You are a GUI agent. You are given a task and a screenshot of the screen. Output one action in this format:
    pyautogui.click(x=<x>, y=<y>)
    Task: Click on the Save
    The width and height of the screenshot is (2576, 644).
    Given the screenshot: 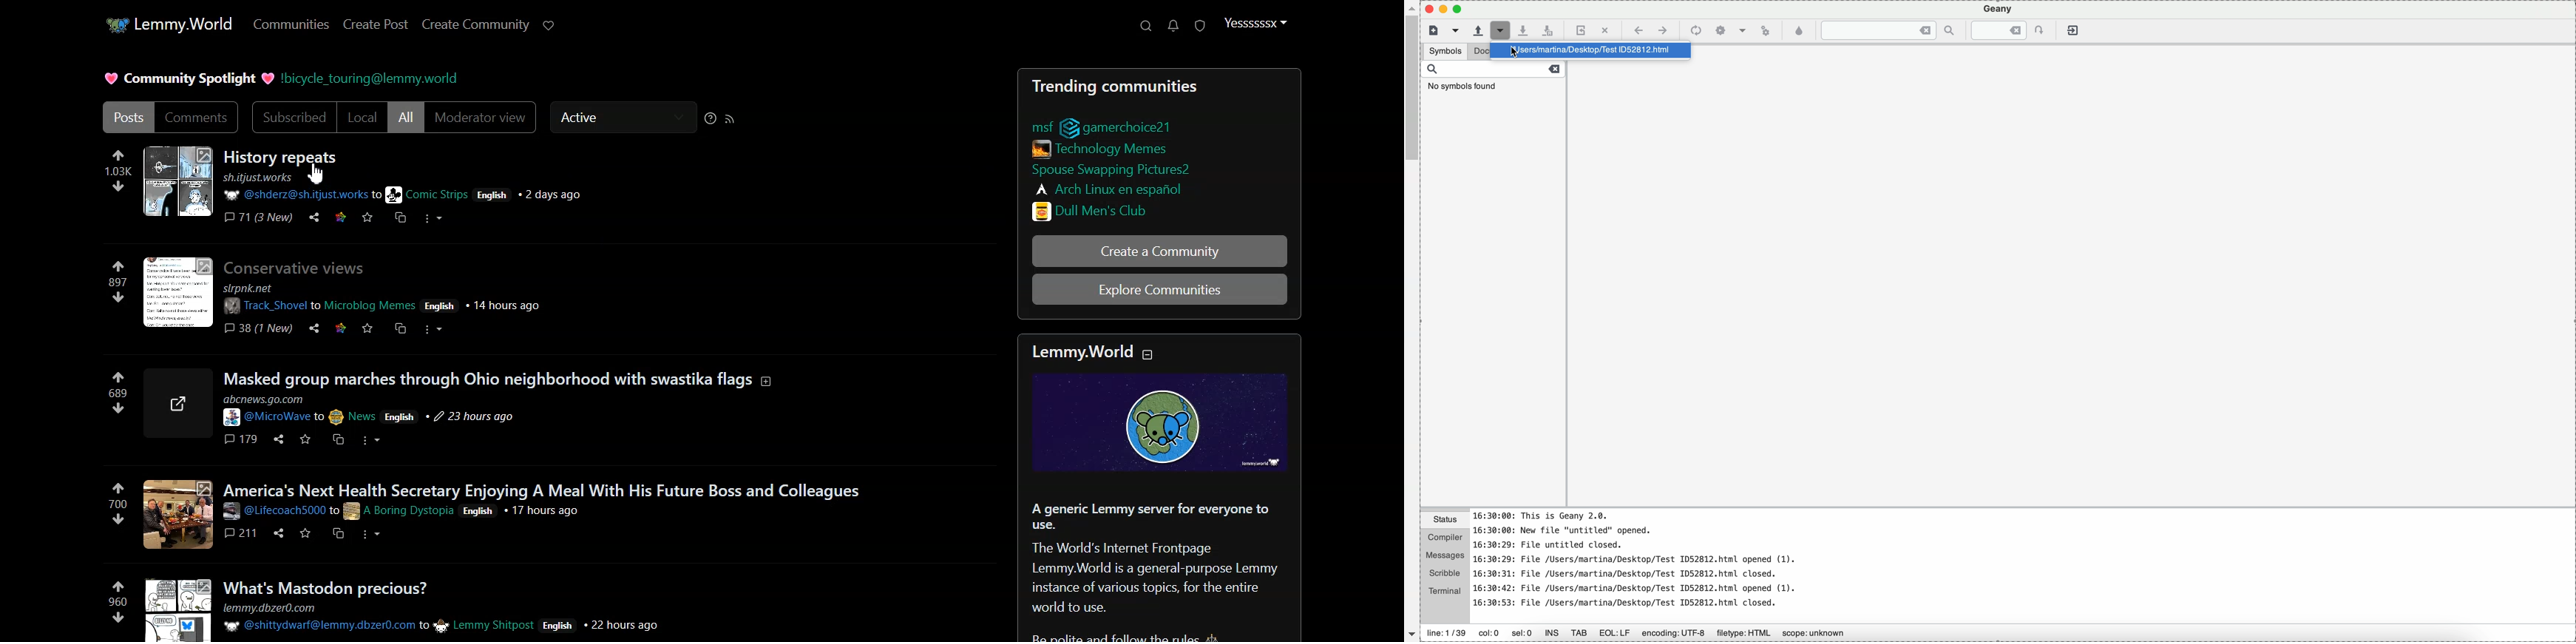 What is the action you would take?
    pyautogui.click(x=367, y=217)
    